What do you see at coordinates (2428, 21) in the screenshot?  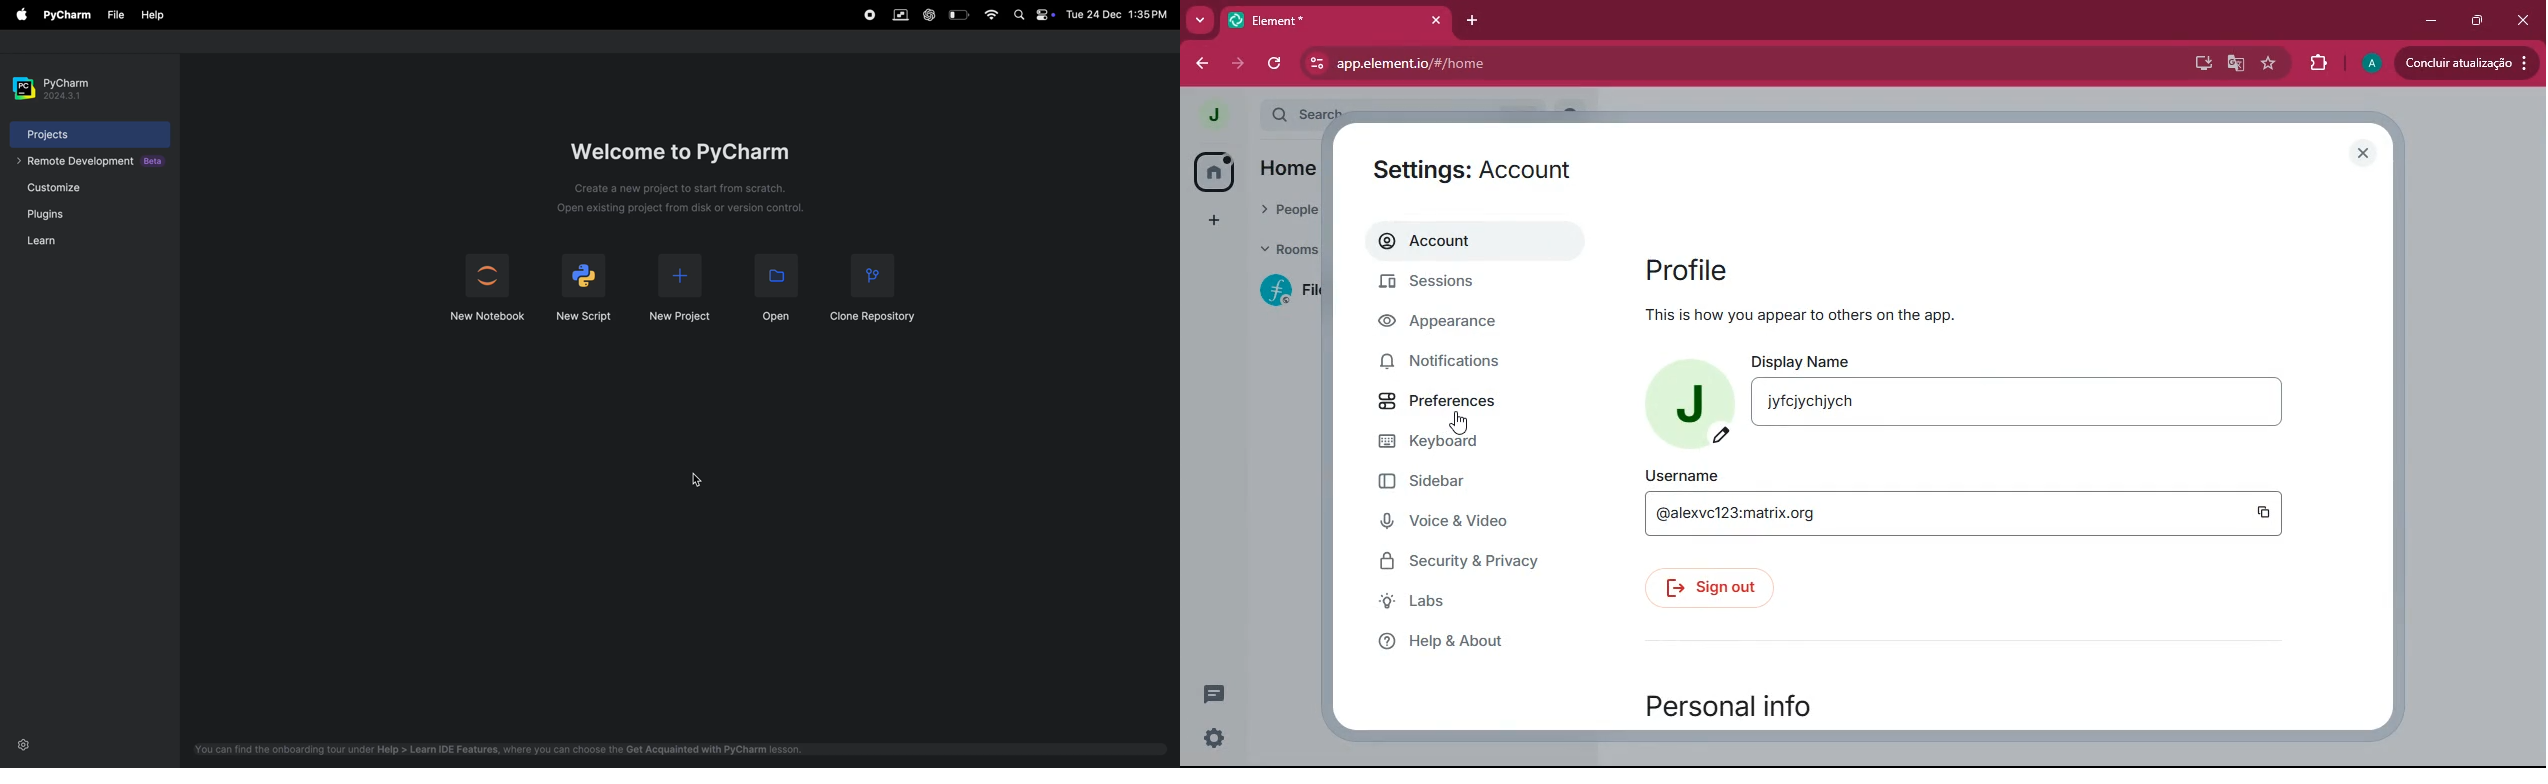 I see `minimize` at bounding box center [2428, 21].